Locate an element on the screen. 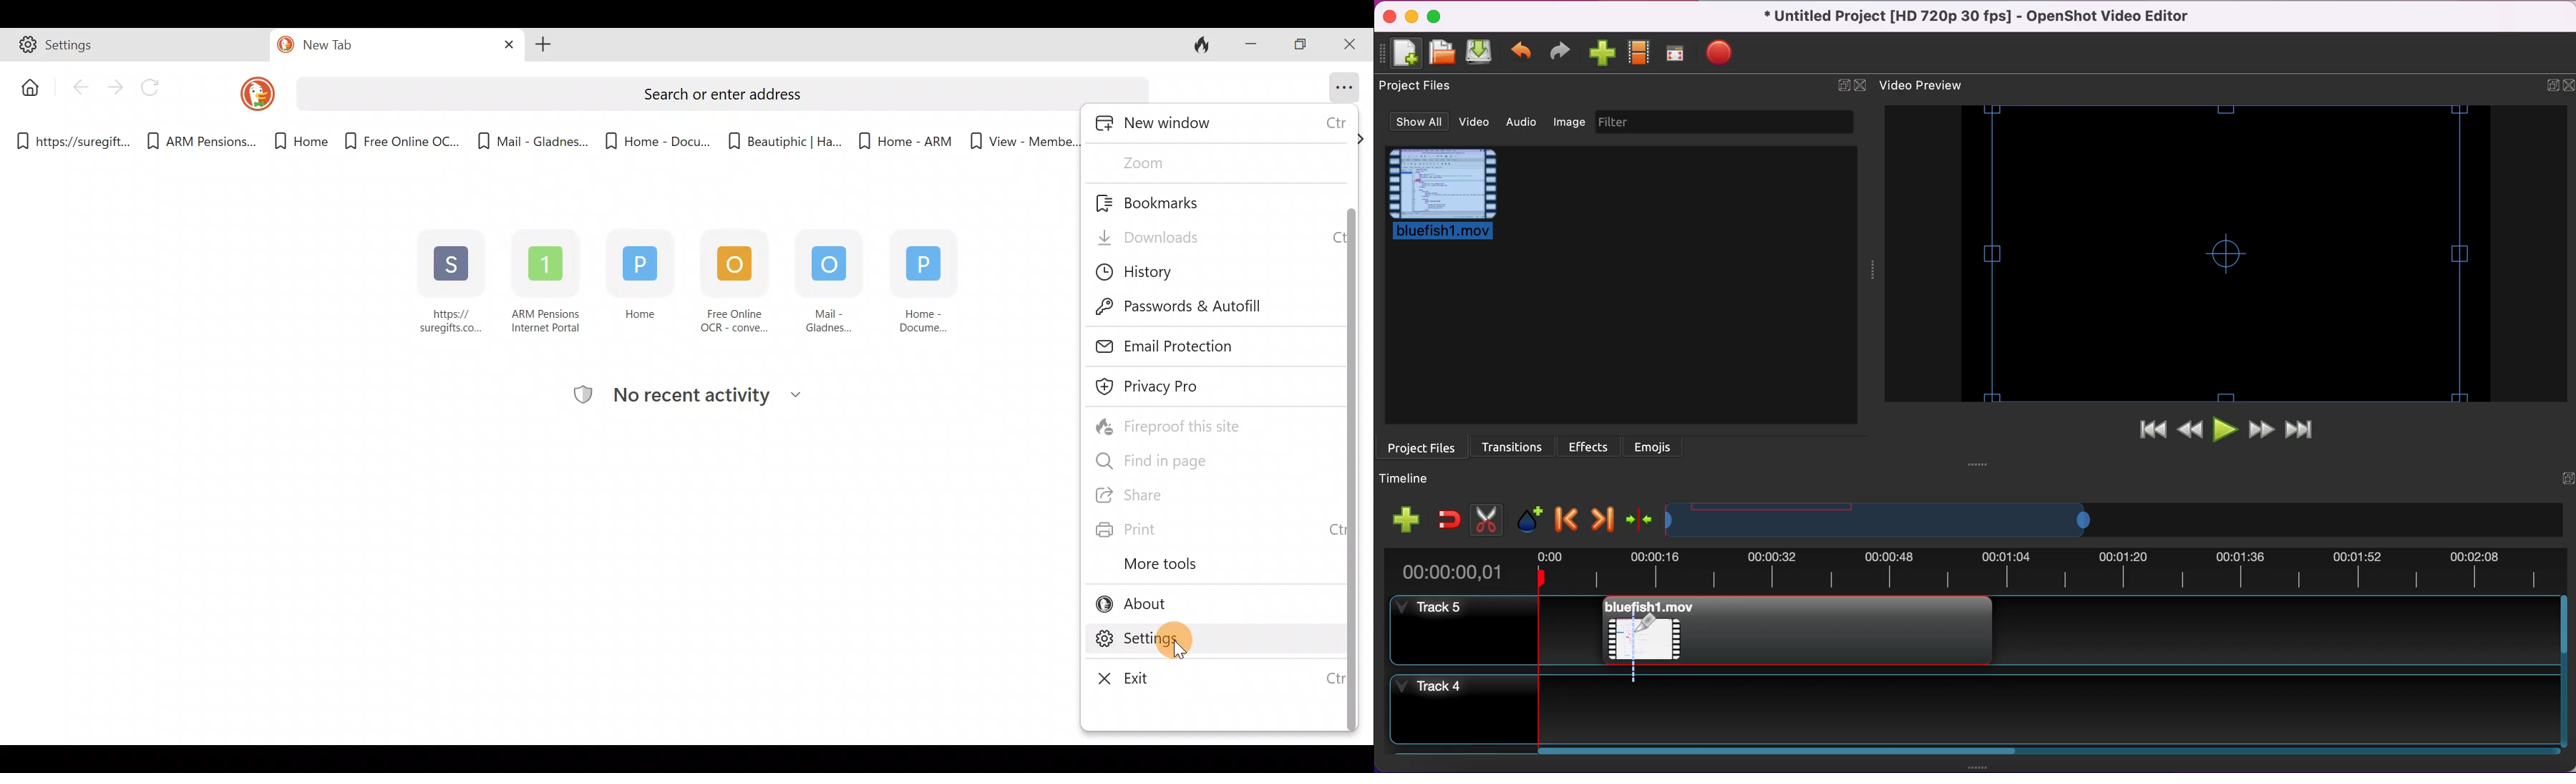 The height and width of the screenshot is (784, 2576). Email Protection is located at coordinates (1171, 349).